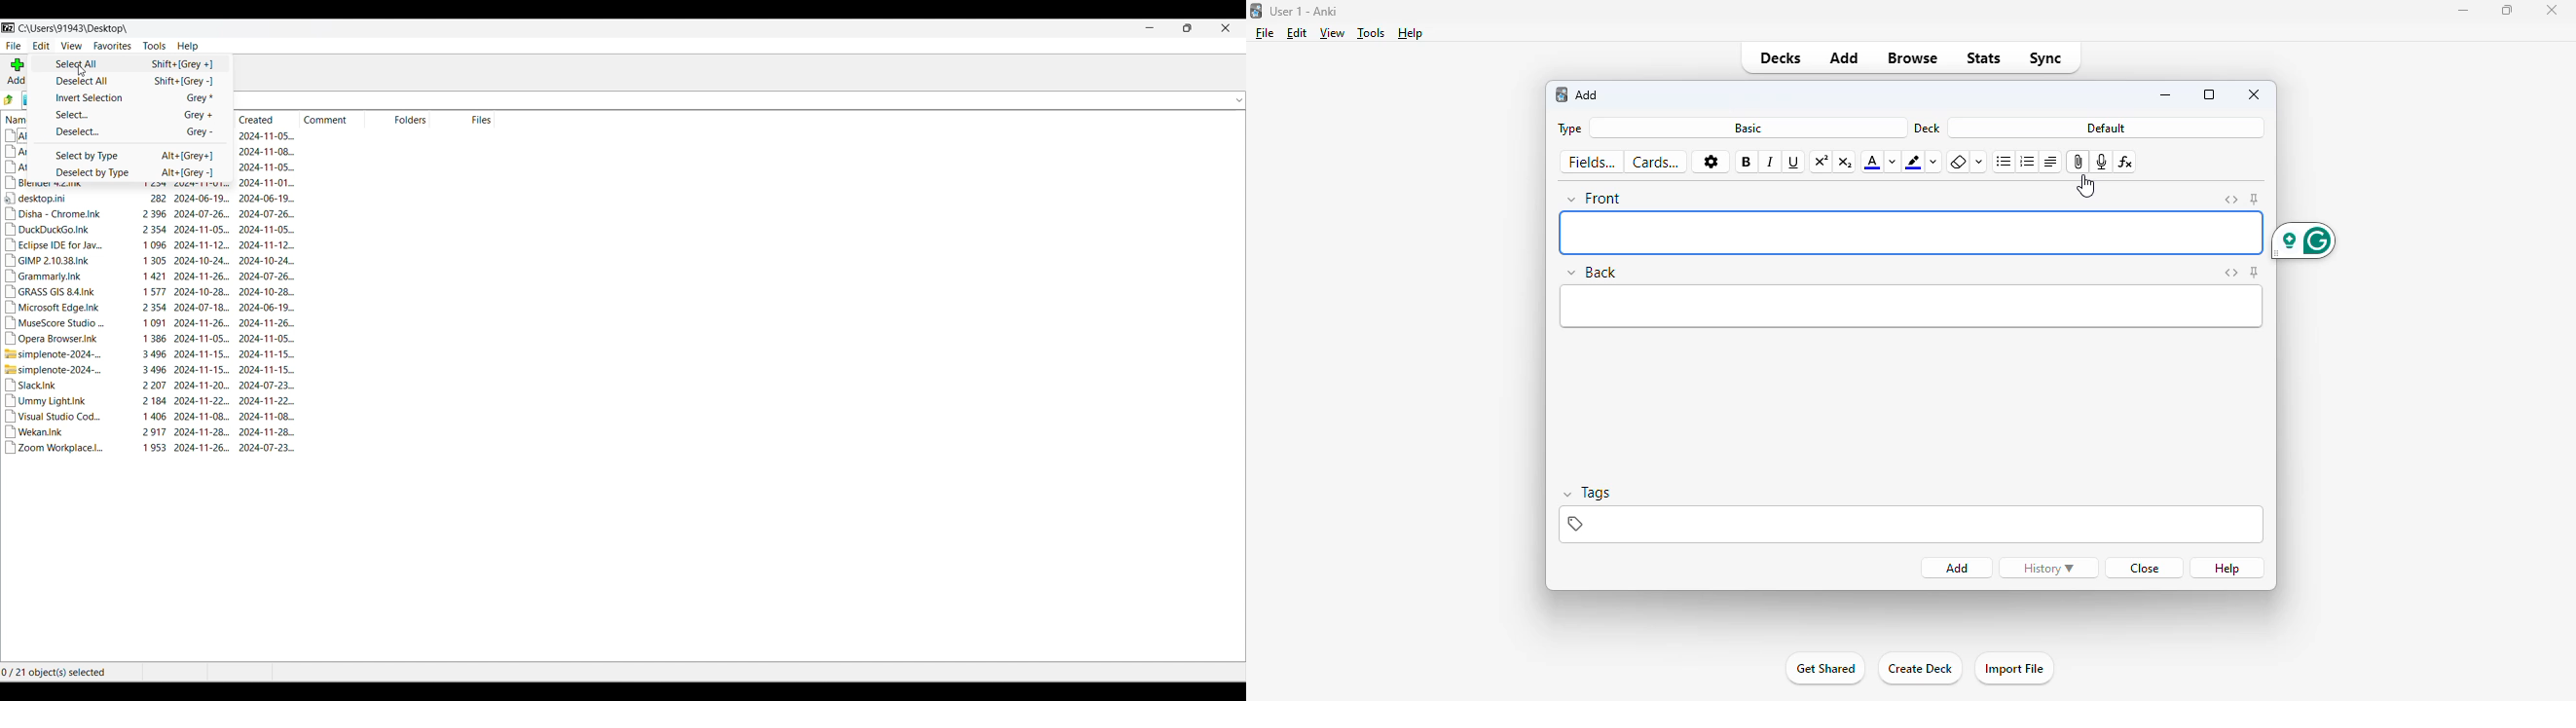 This screenshot has height=728, width=2576. What do you see at coordinates (1255, 11) in the screenshot?
I see `logo` at bounding box center [1255, 11].